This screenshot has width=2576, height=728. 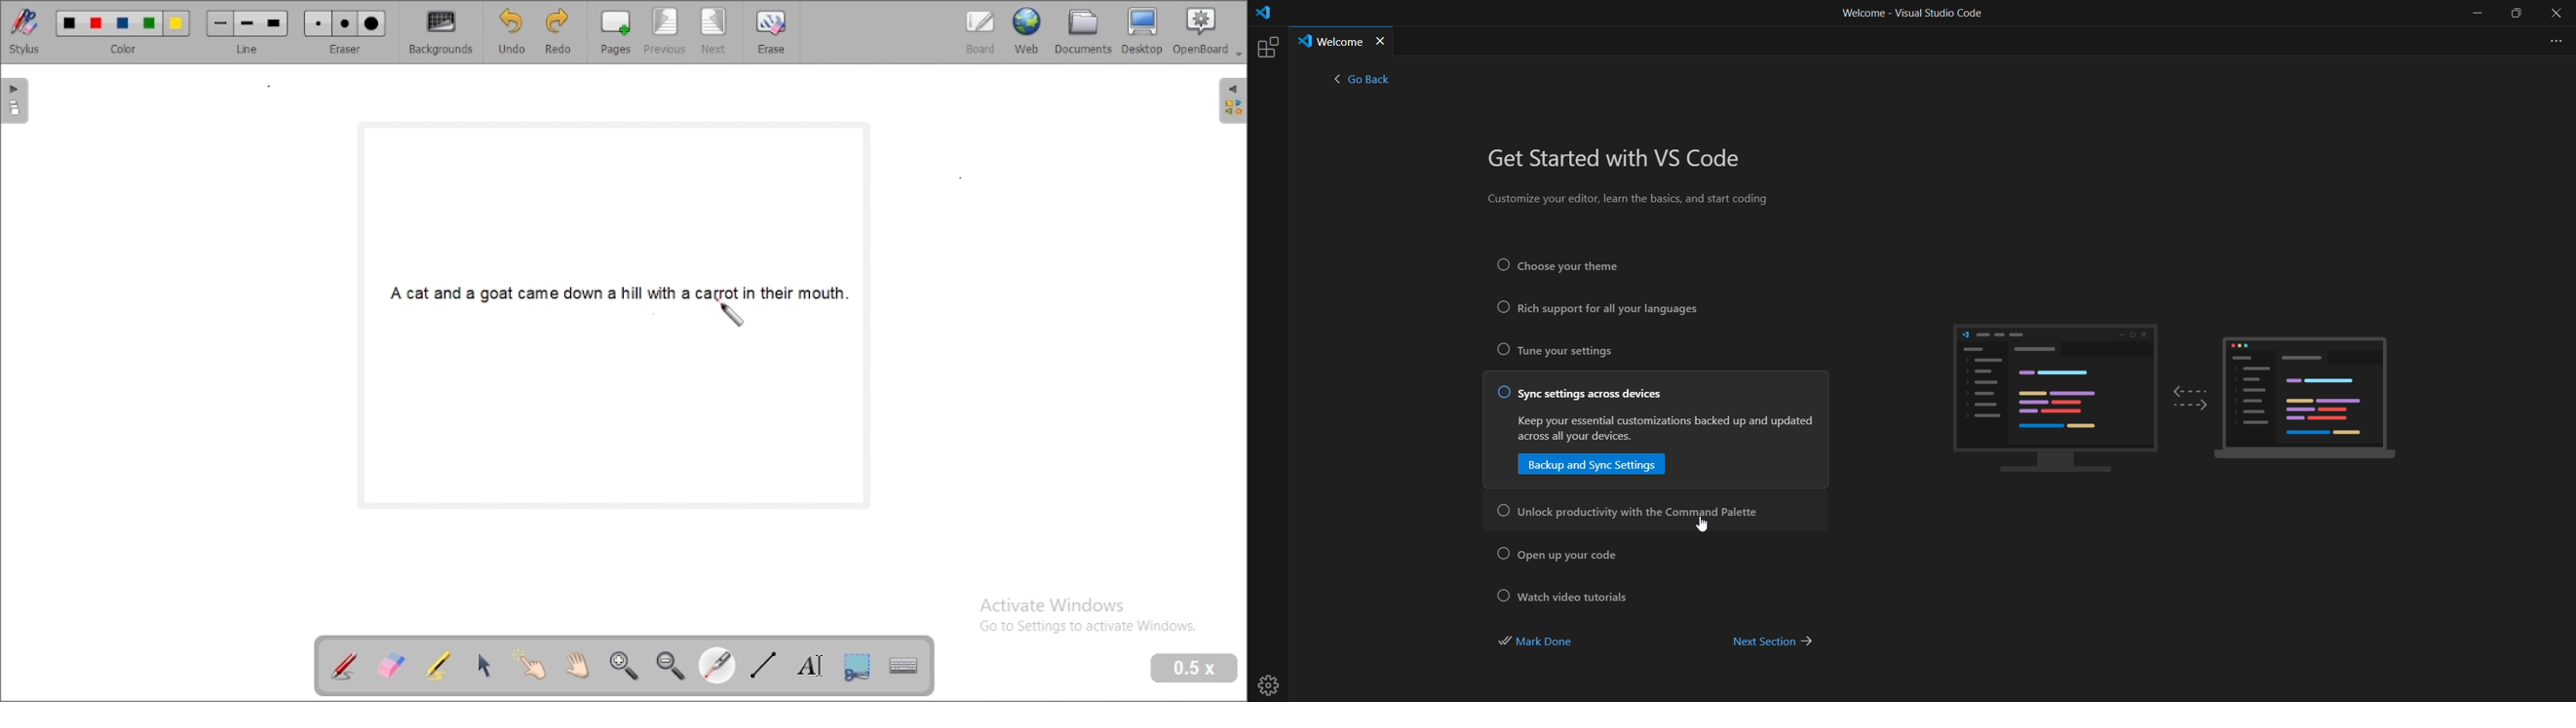 I want to click on < go back, so click(x=1362, y=82).